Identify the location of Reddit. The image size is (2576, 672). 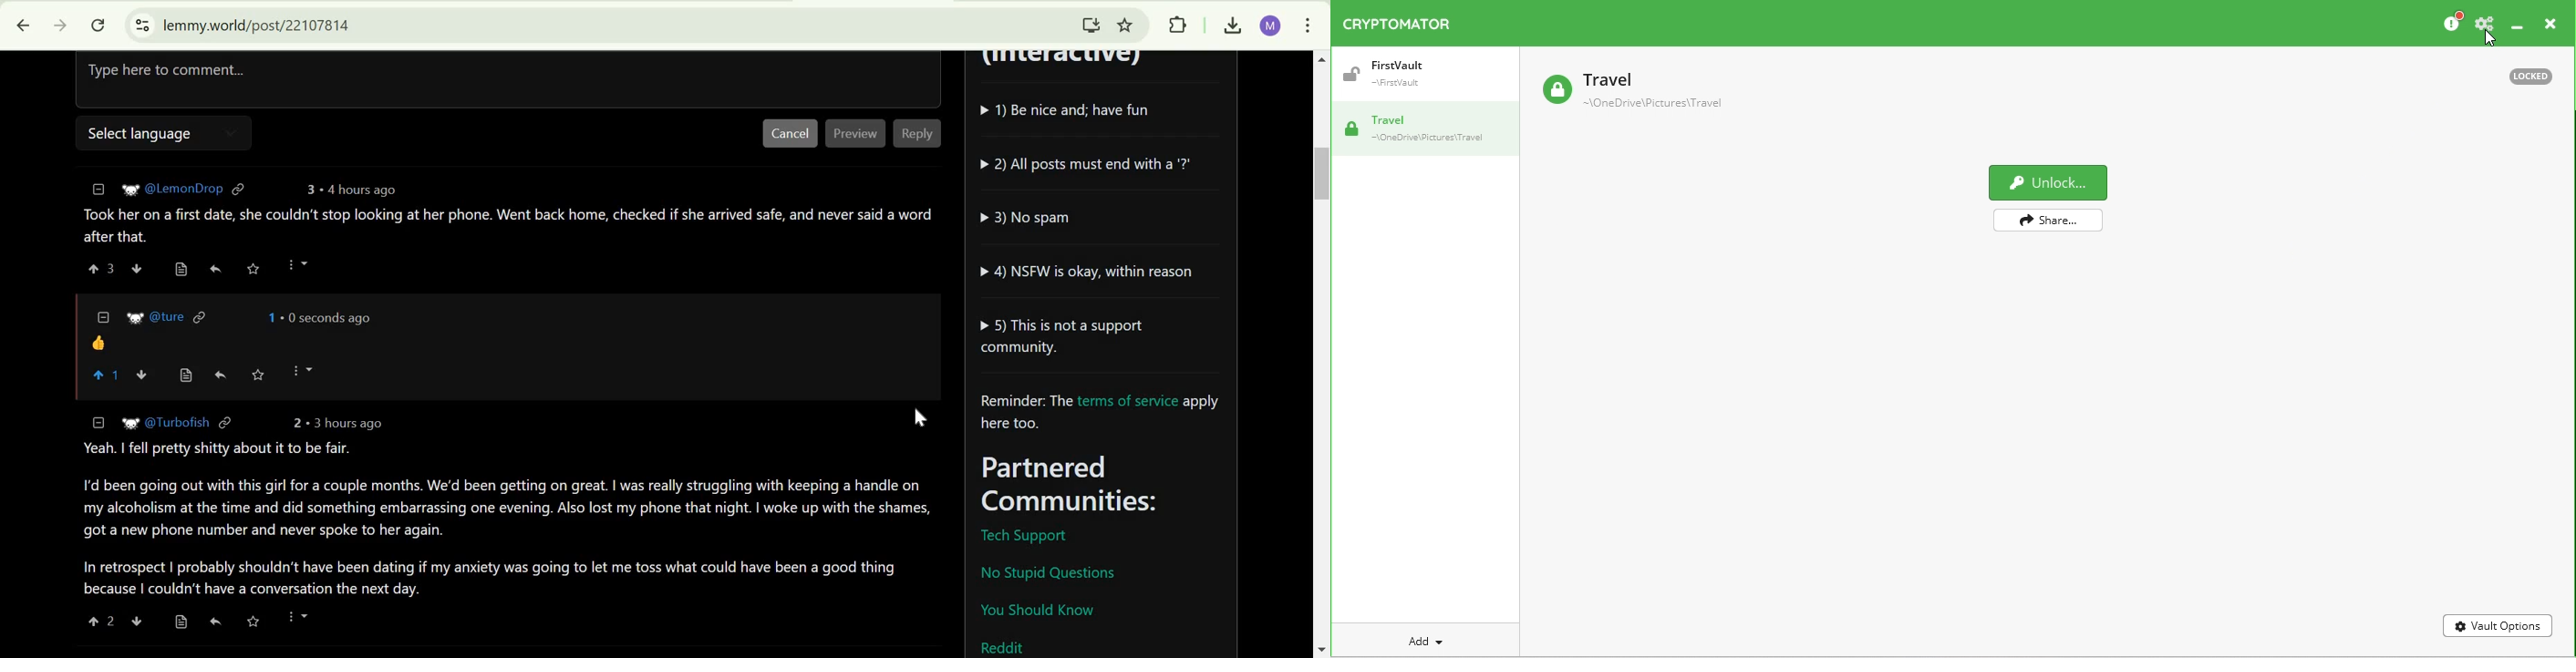
(1004, 646).